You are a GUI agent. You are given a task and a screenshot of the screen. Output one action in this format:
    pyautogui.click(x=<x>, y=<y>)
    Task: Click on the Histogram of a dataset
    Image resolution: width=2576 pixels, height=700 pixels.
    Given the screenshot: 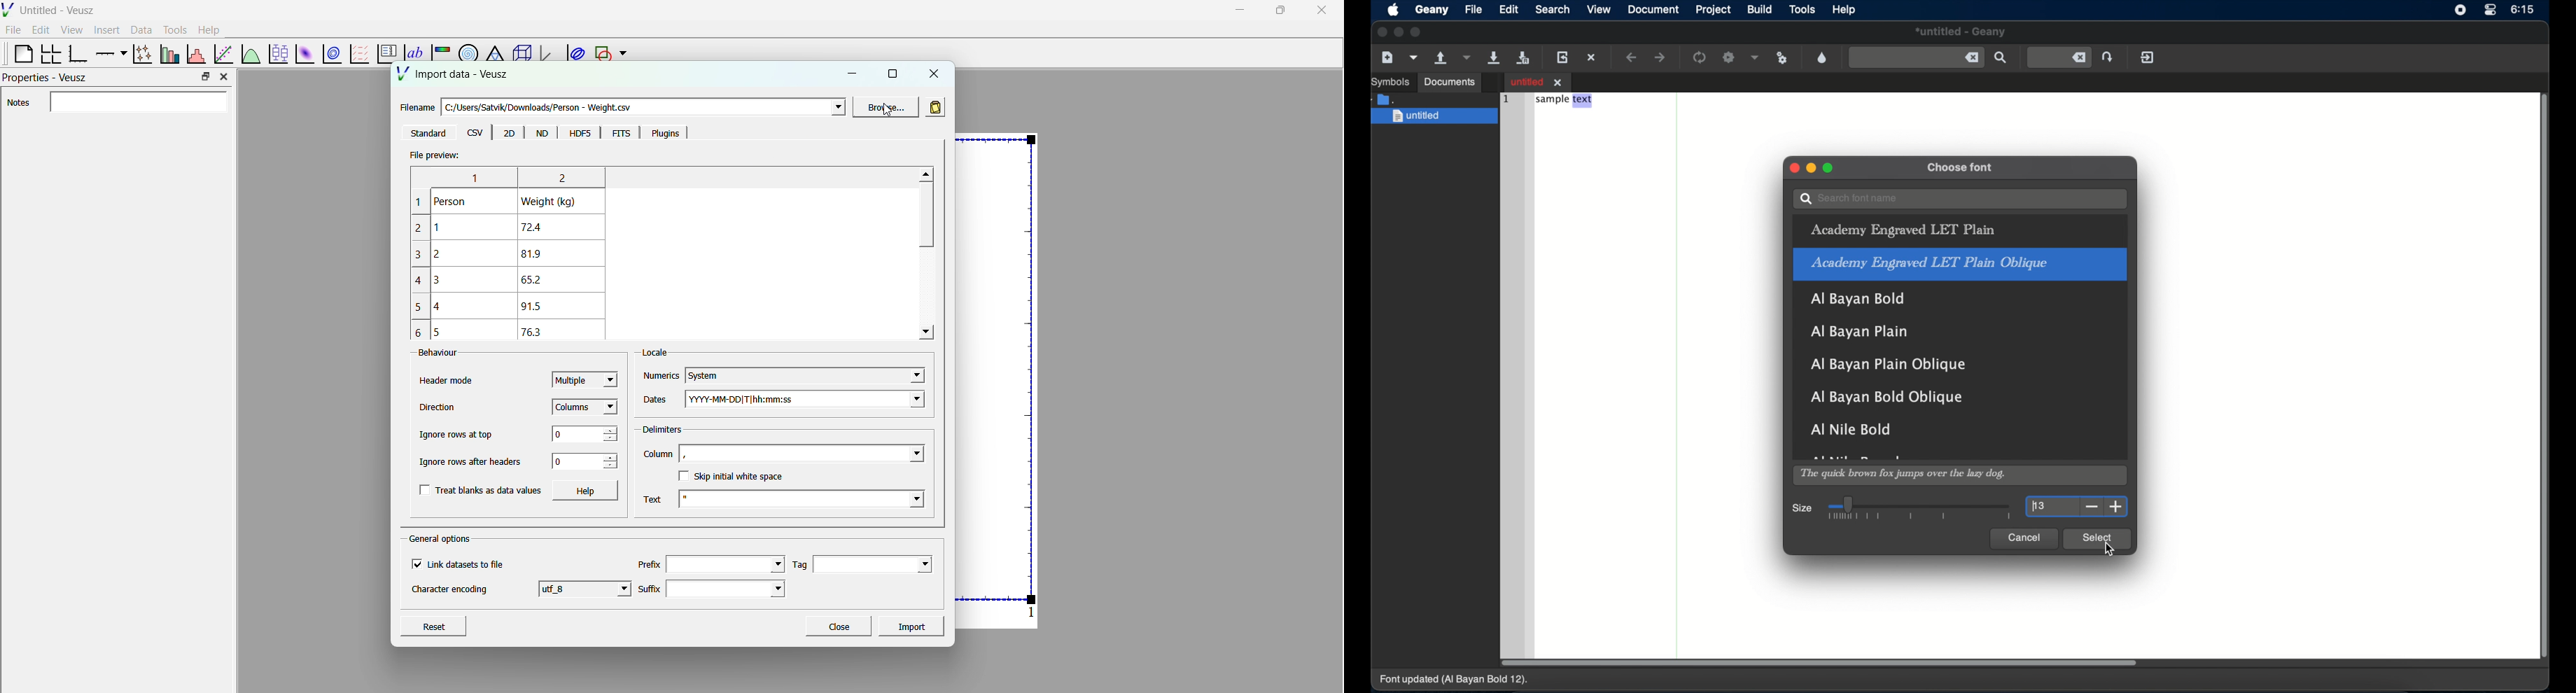 What is the action you would take?
    pyautogui.click(x=195, y=52)
    